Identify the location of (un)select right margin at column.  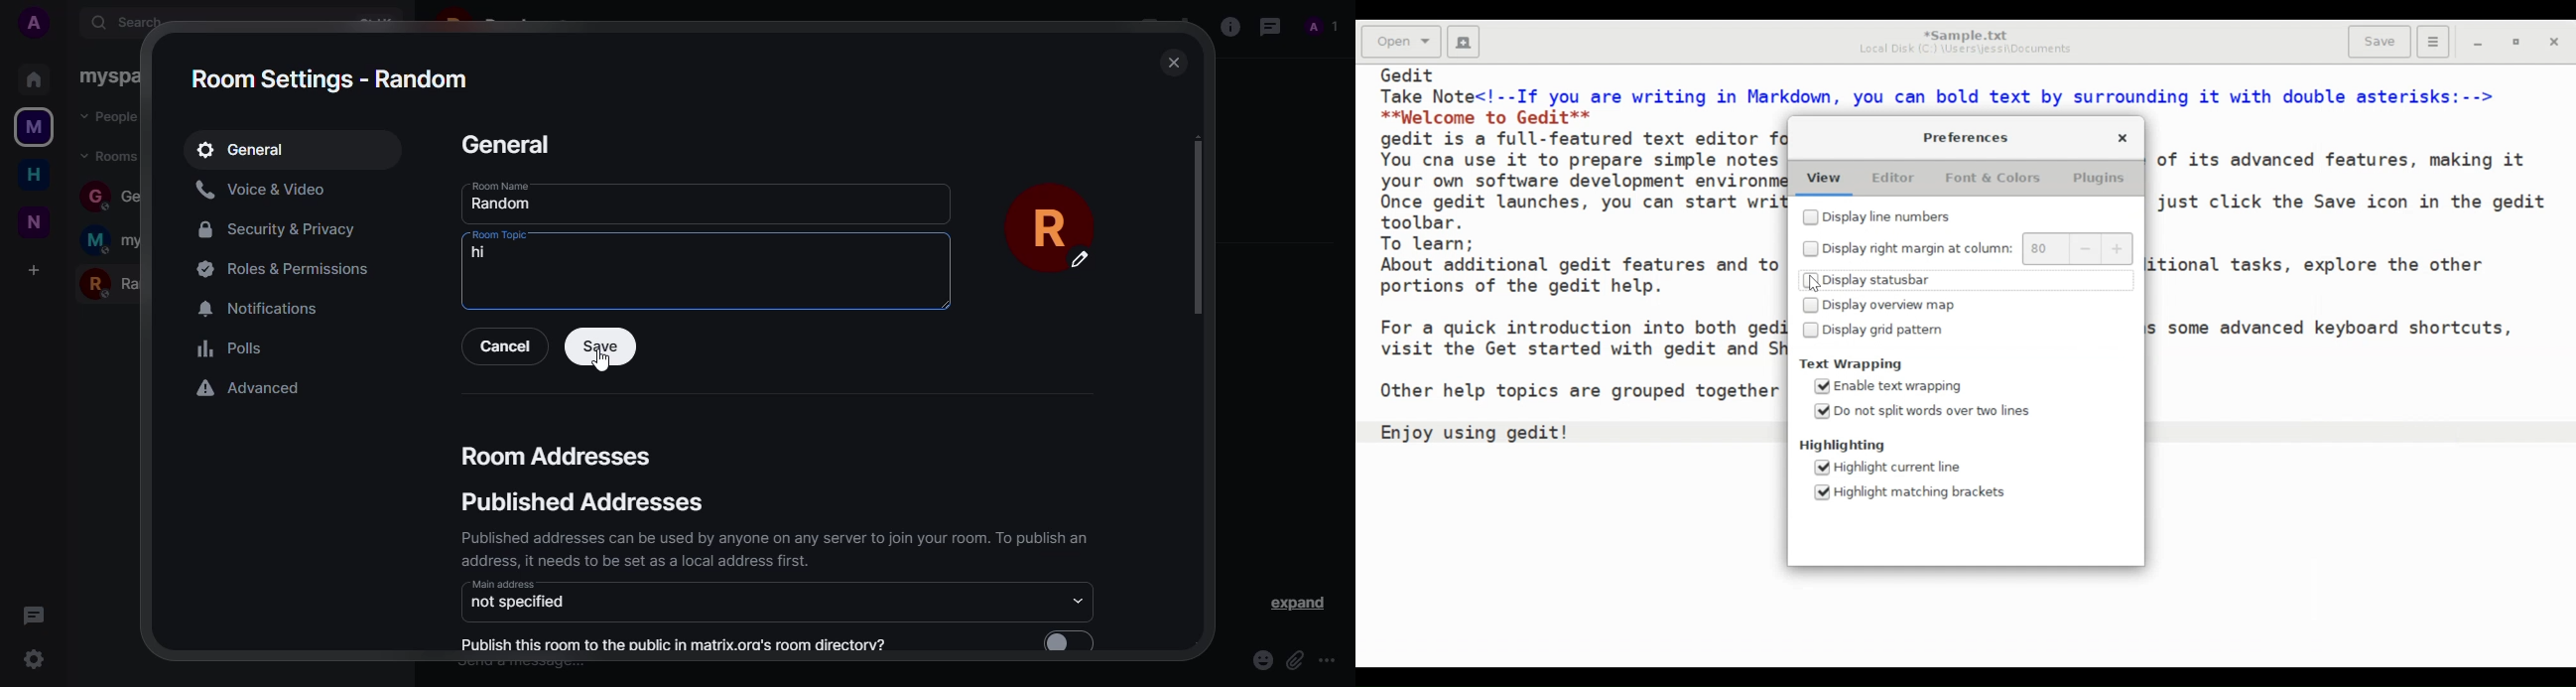
(1908, 247).